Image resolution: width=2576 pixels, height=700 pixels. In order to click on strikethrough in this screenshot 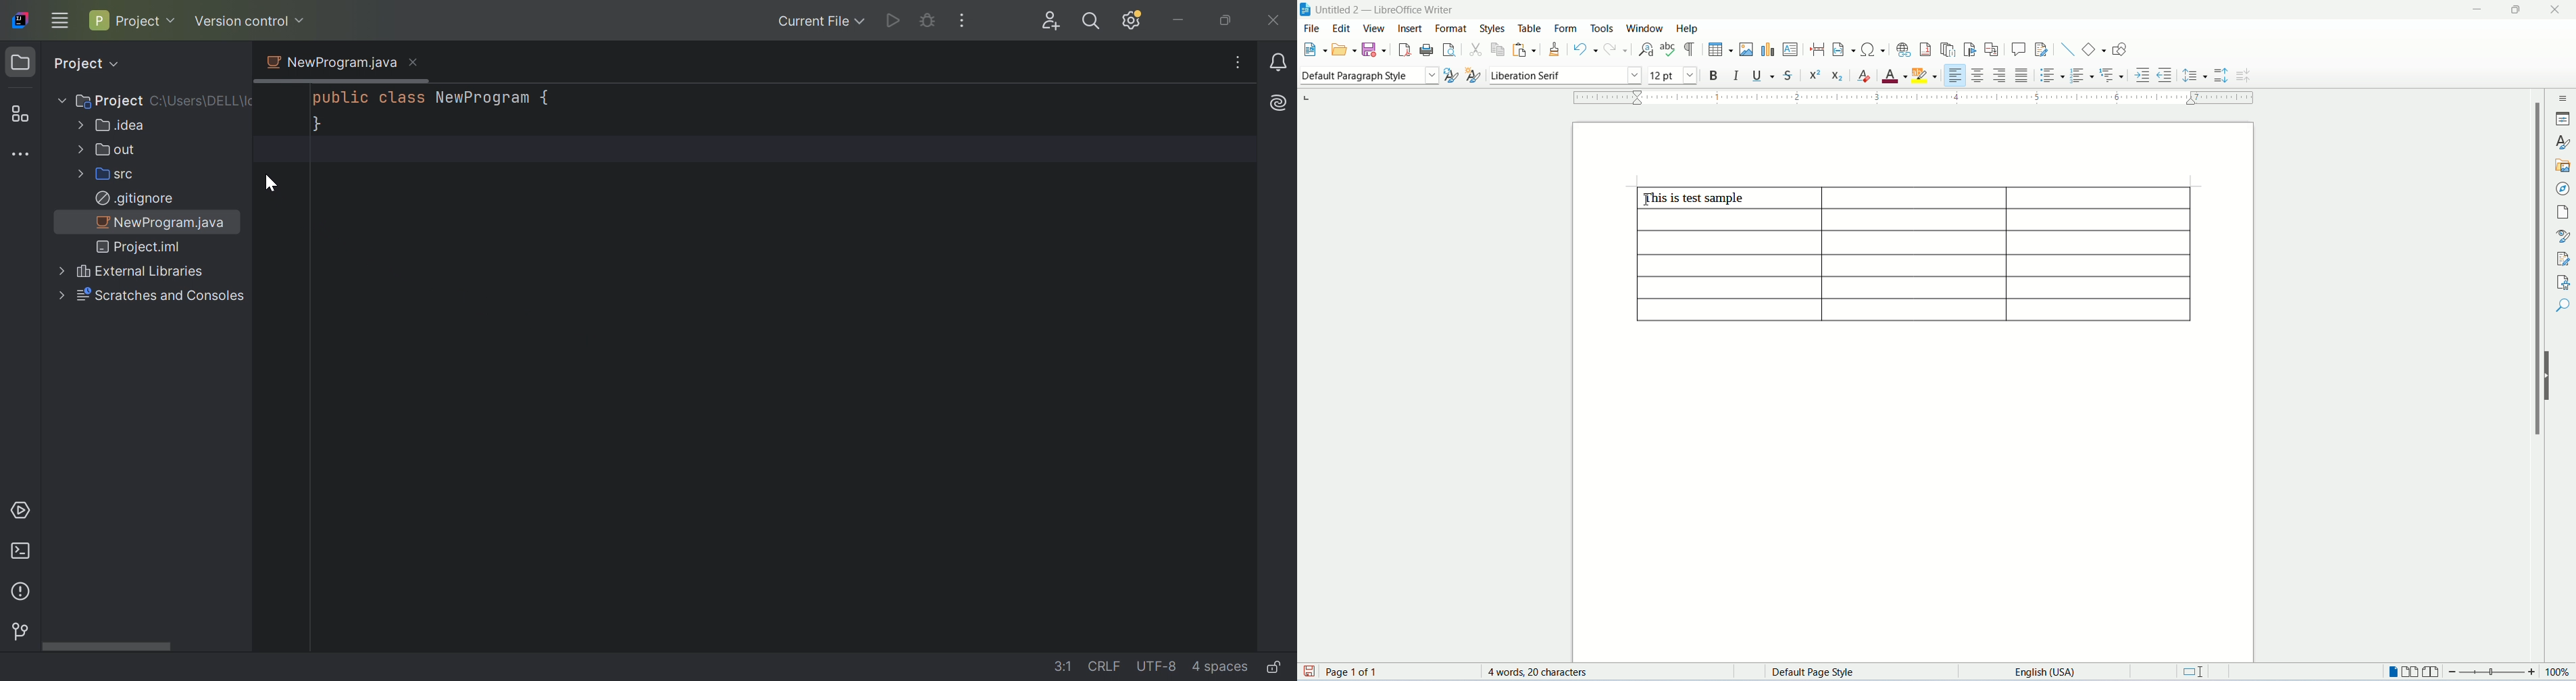, I will do `click(1786, 76)`.